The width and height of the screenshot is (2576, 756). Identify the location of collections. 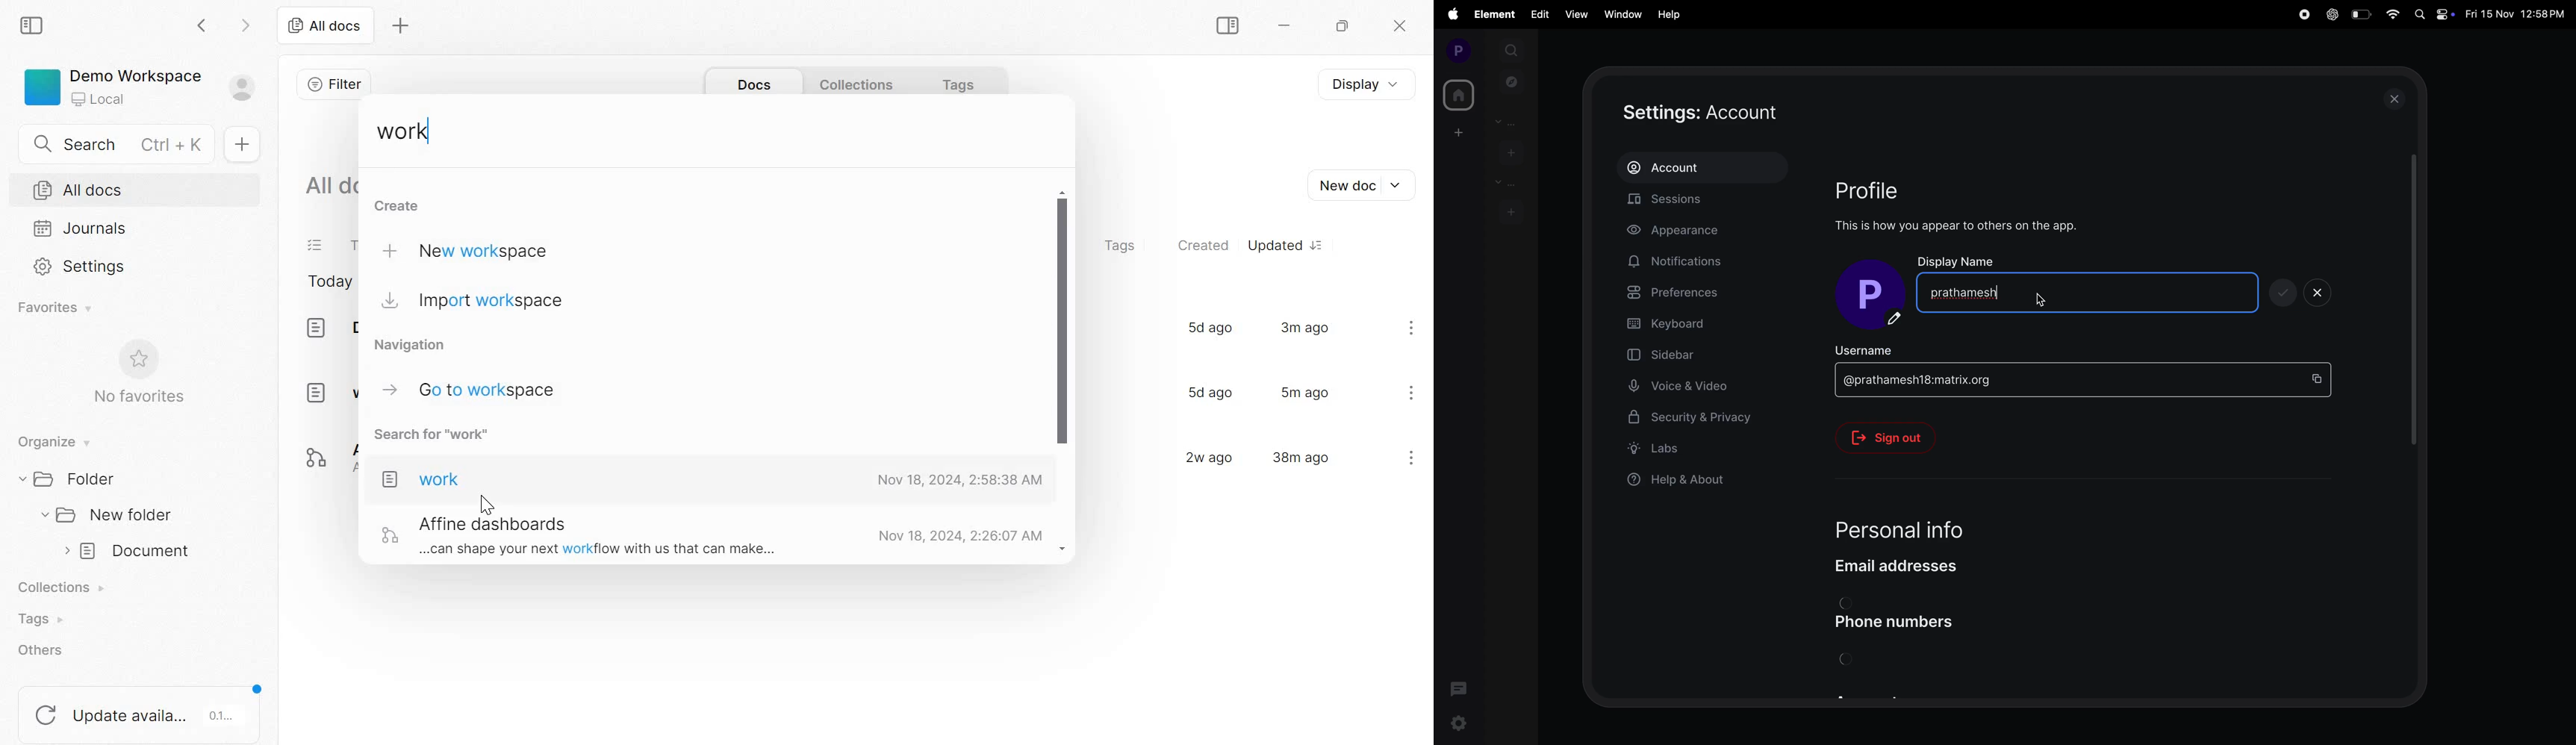
(856, 80).